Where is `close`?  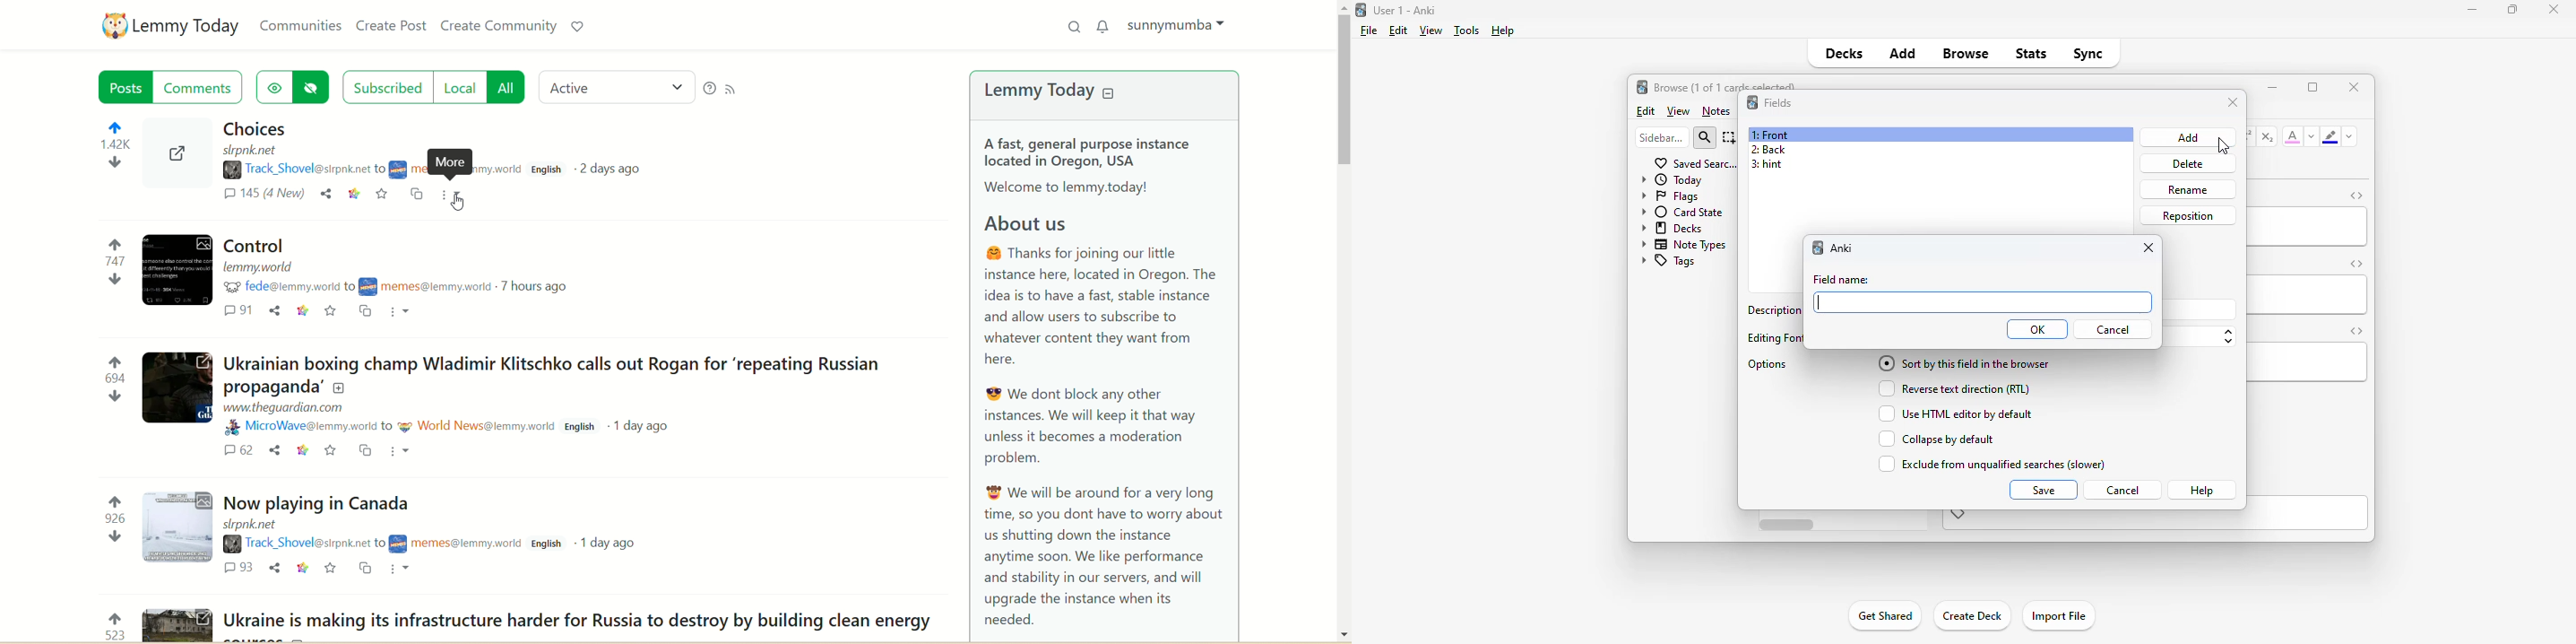 close is located at coordinates (2149, 248).